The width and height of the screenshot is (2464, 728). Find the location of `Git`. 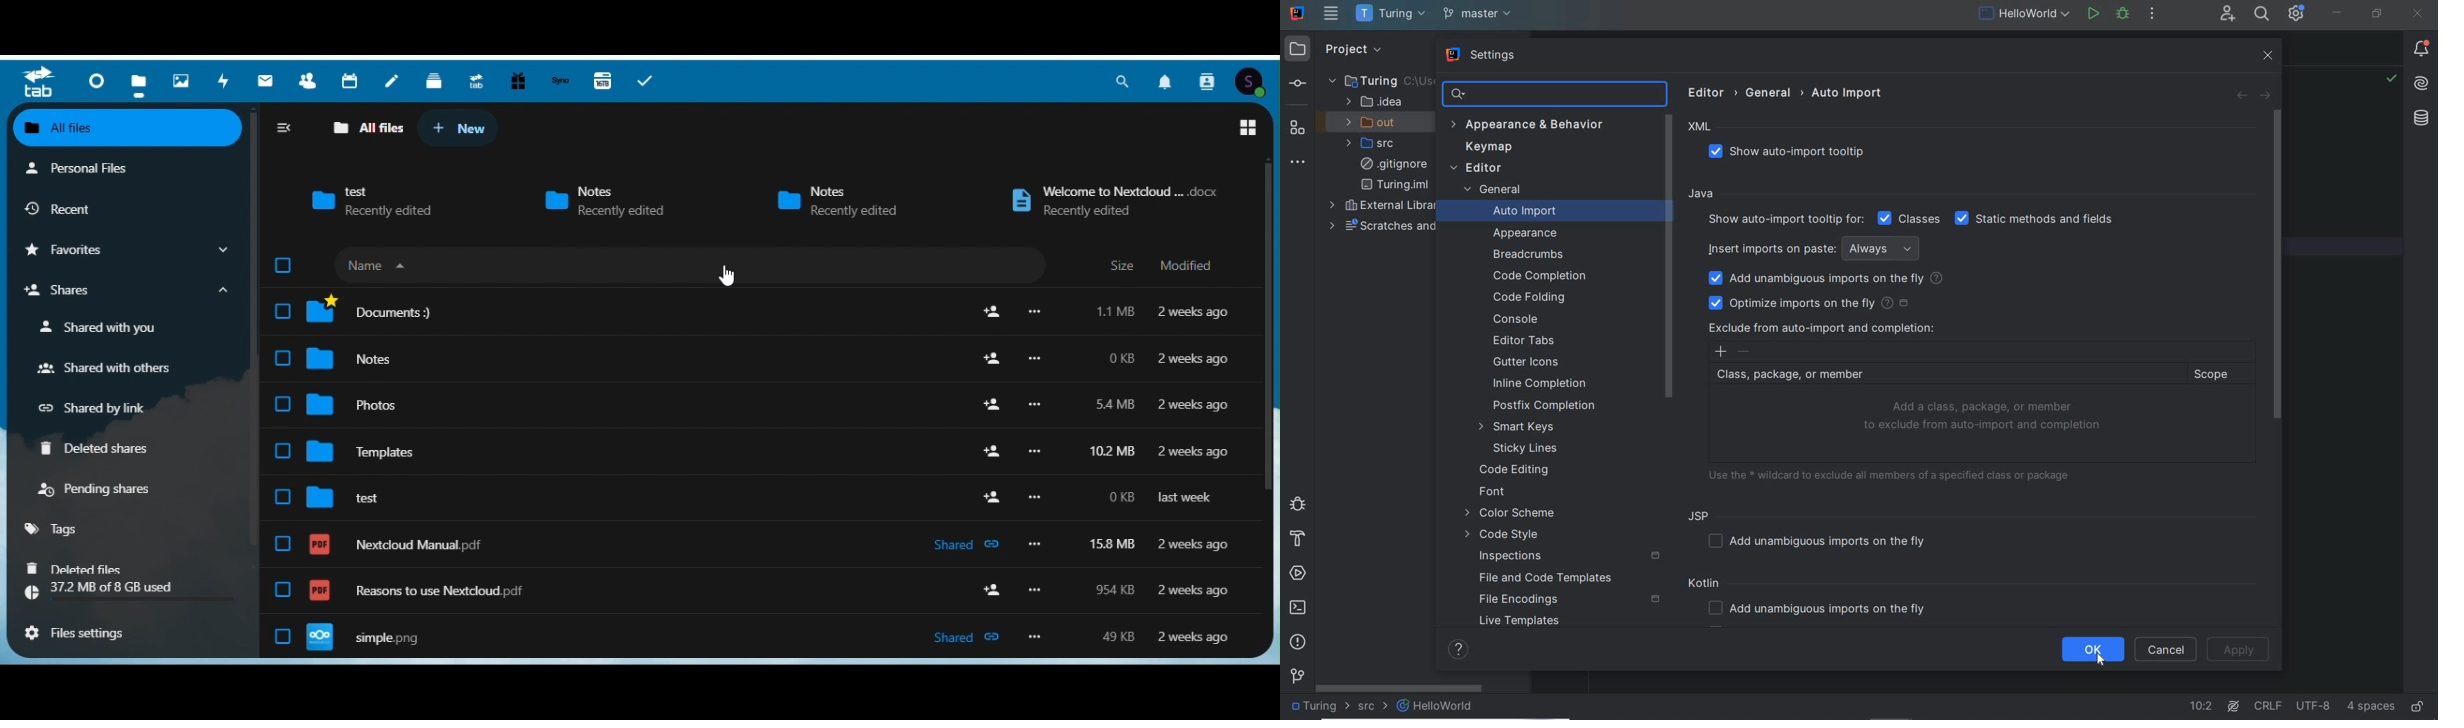

Git is located at coordinates (1298, 679).